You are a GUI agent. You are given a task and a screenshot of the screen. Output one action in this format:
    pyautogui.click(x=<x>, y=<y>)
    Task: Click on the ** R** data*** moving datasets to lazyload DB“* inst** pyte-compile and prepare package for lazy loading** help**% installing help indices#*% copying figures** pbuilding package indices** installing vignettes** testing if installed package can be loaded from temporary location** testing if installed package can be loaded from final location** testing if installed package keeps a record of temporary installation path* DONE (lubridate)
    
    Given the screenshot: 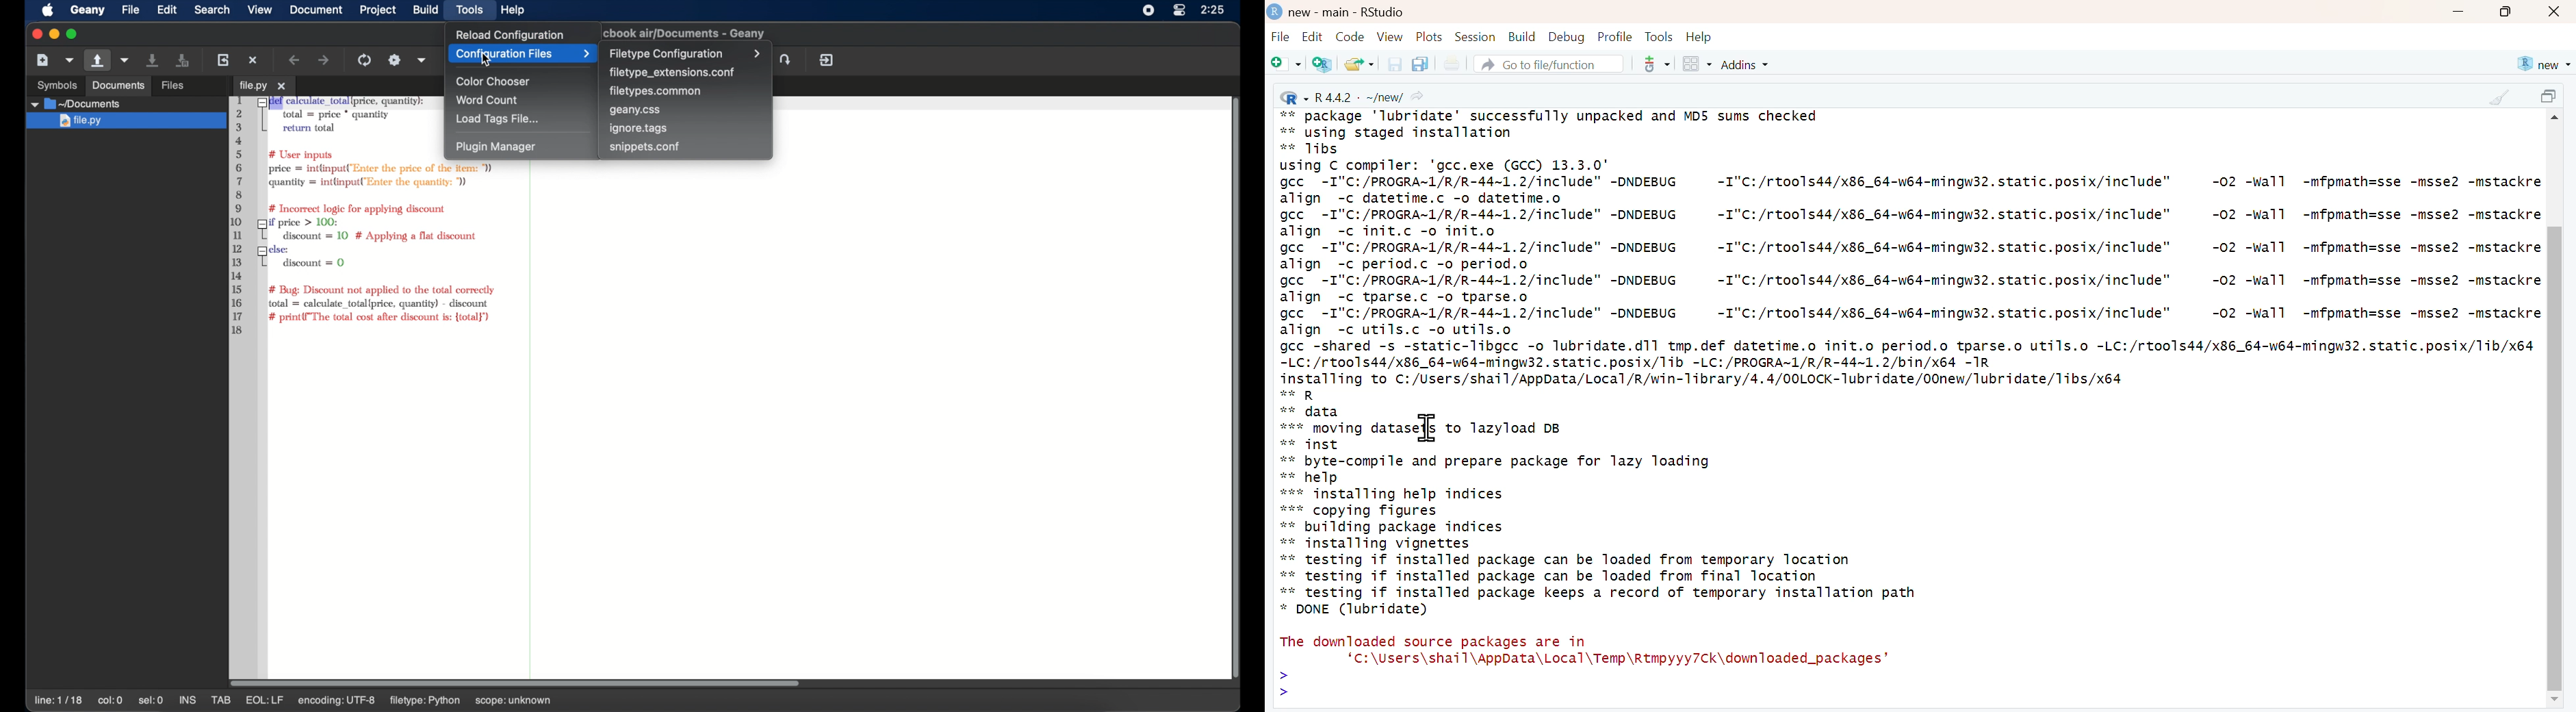 What is the action you would take?
    pyautogui.click(x=1601, y=503)
    